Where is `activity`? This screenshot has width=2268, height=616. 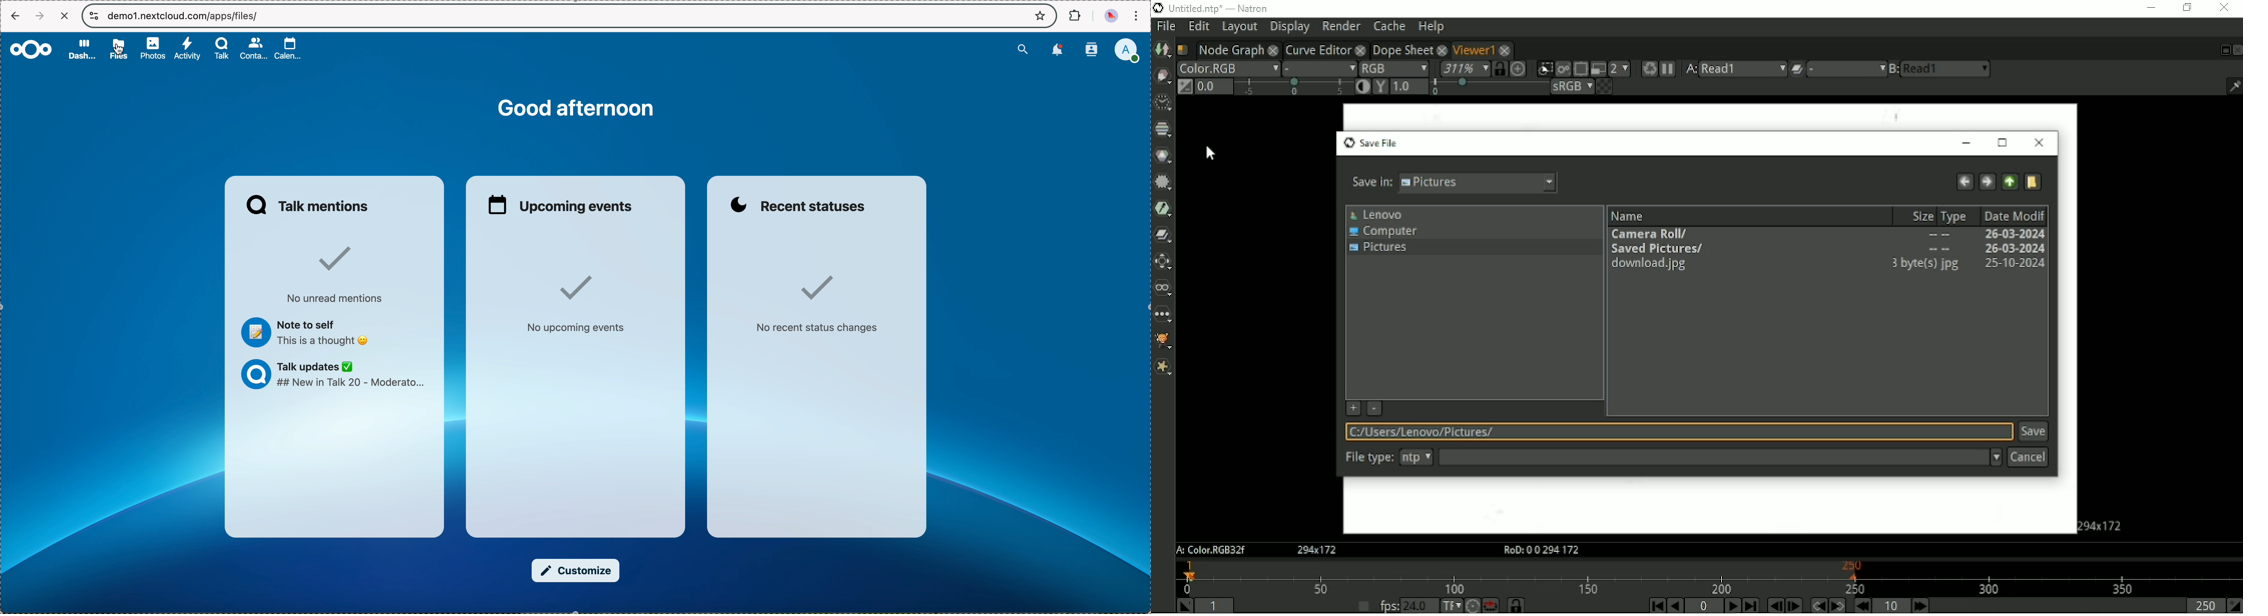
activity is located at coordinates (187, 47).